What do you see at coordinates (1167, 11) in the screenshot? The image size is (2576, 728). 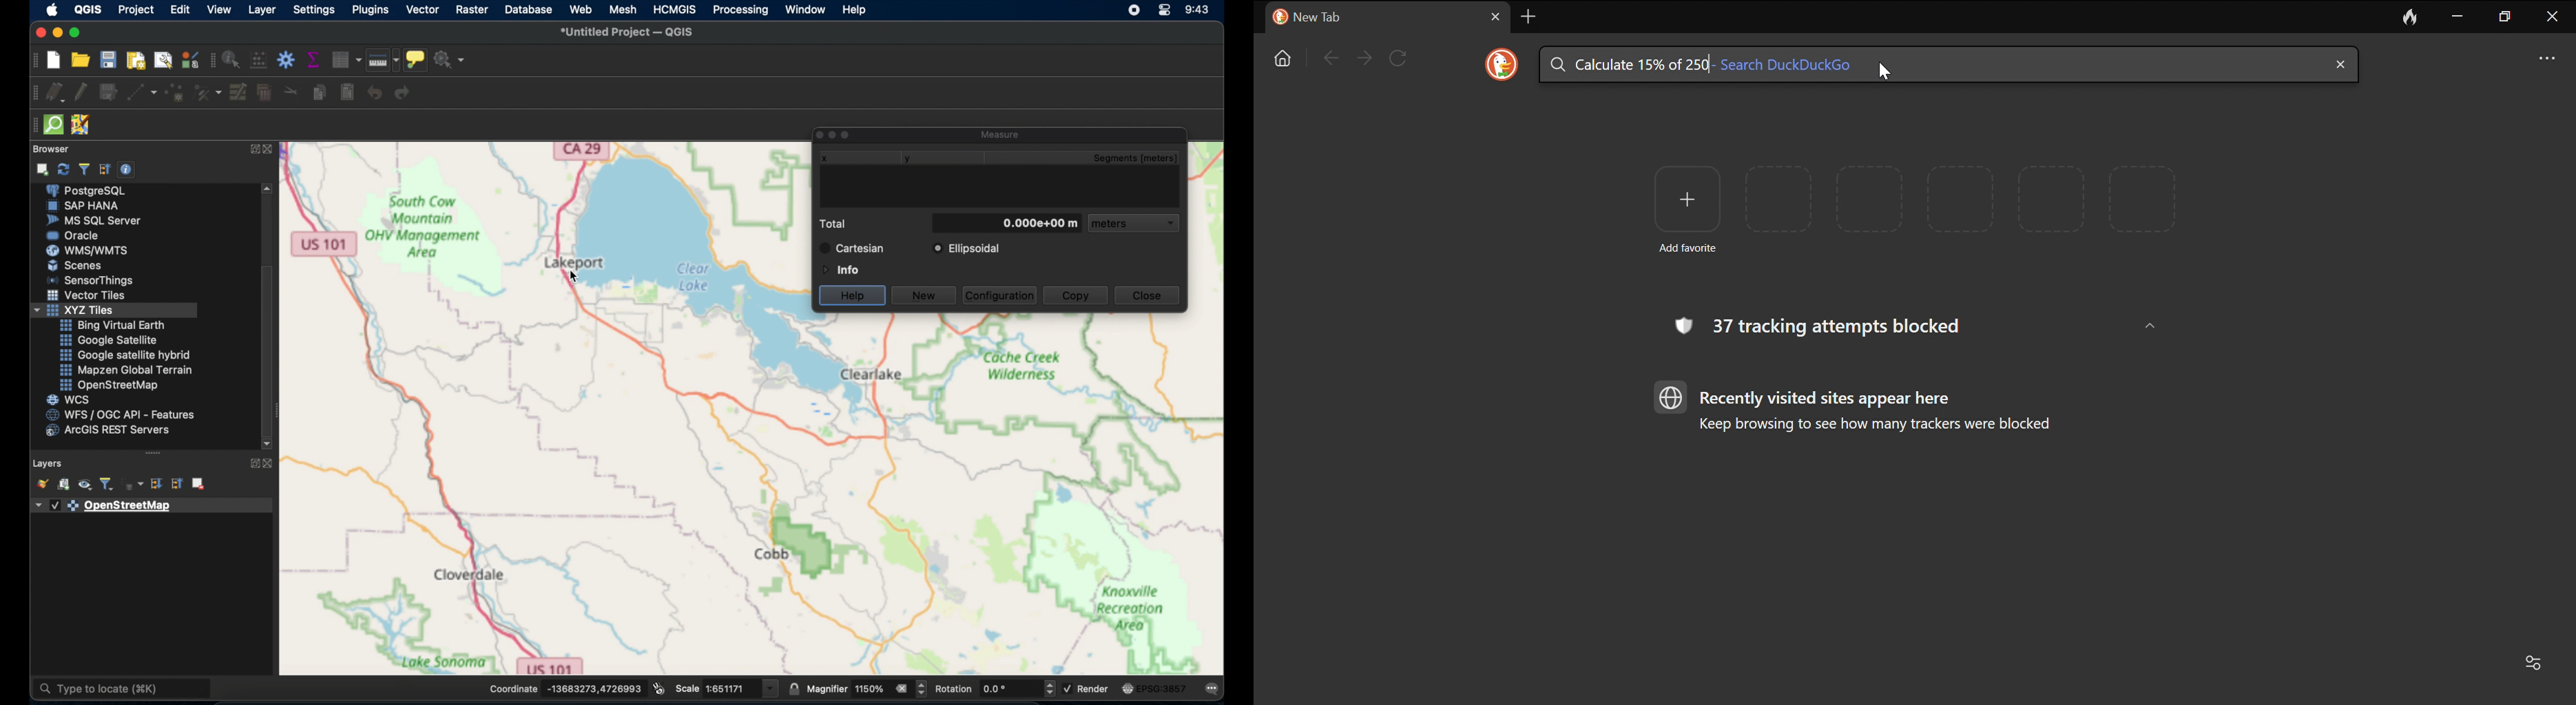 I see `control center` at bounding box center [1167, 11].